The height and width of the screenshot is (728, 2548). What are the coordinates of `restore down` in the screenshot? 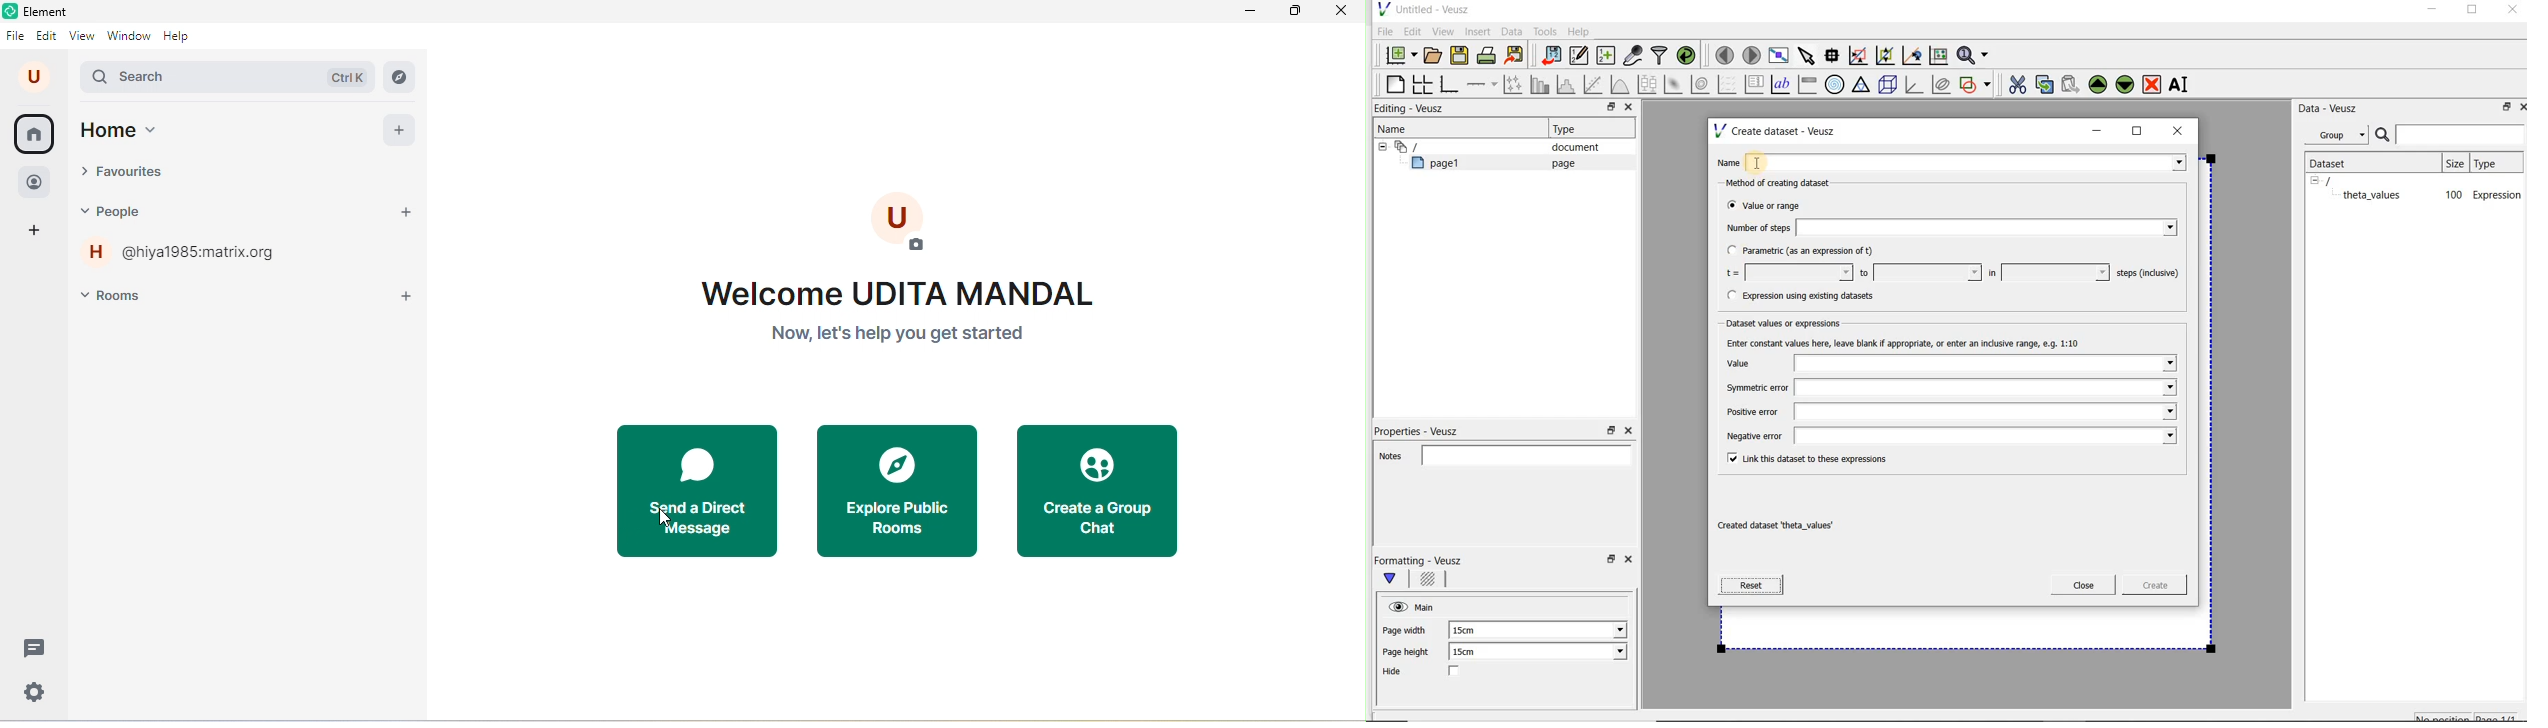 It's located at (2504, 109).